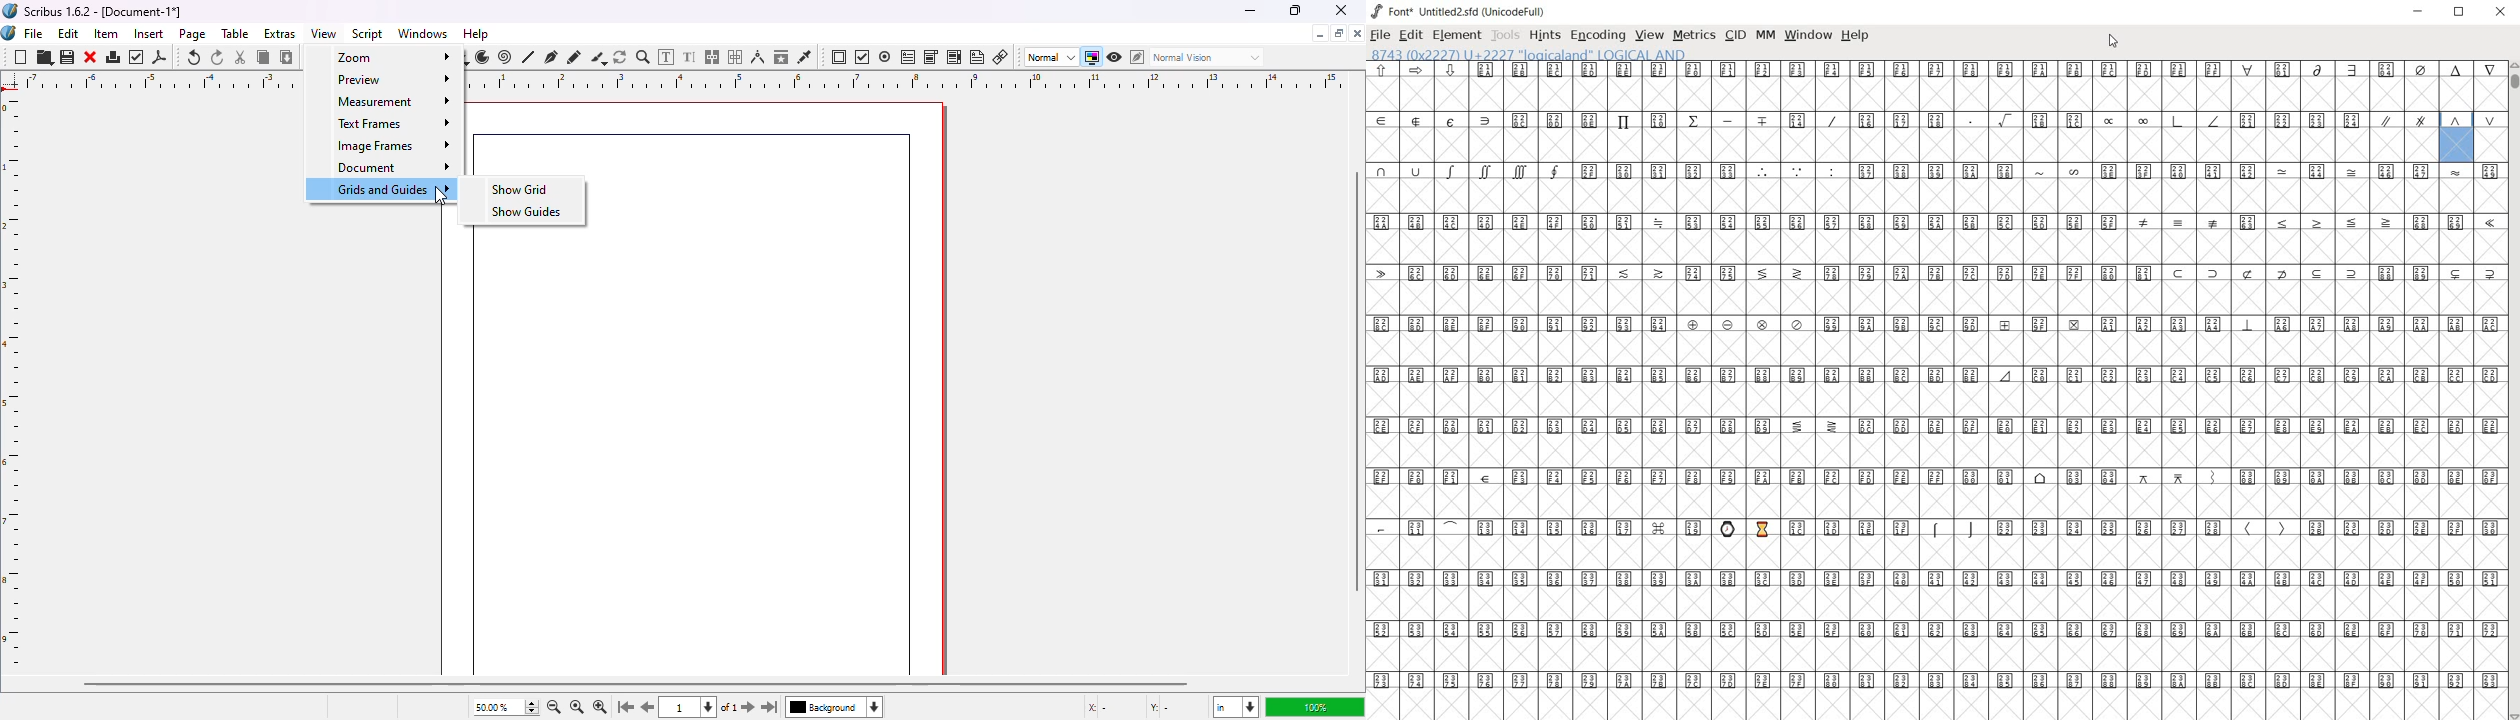  What do you see at coordinates (287, 57) in the screenshot?
I see `paste` at bounding box center [287, 57].